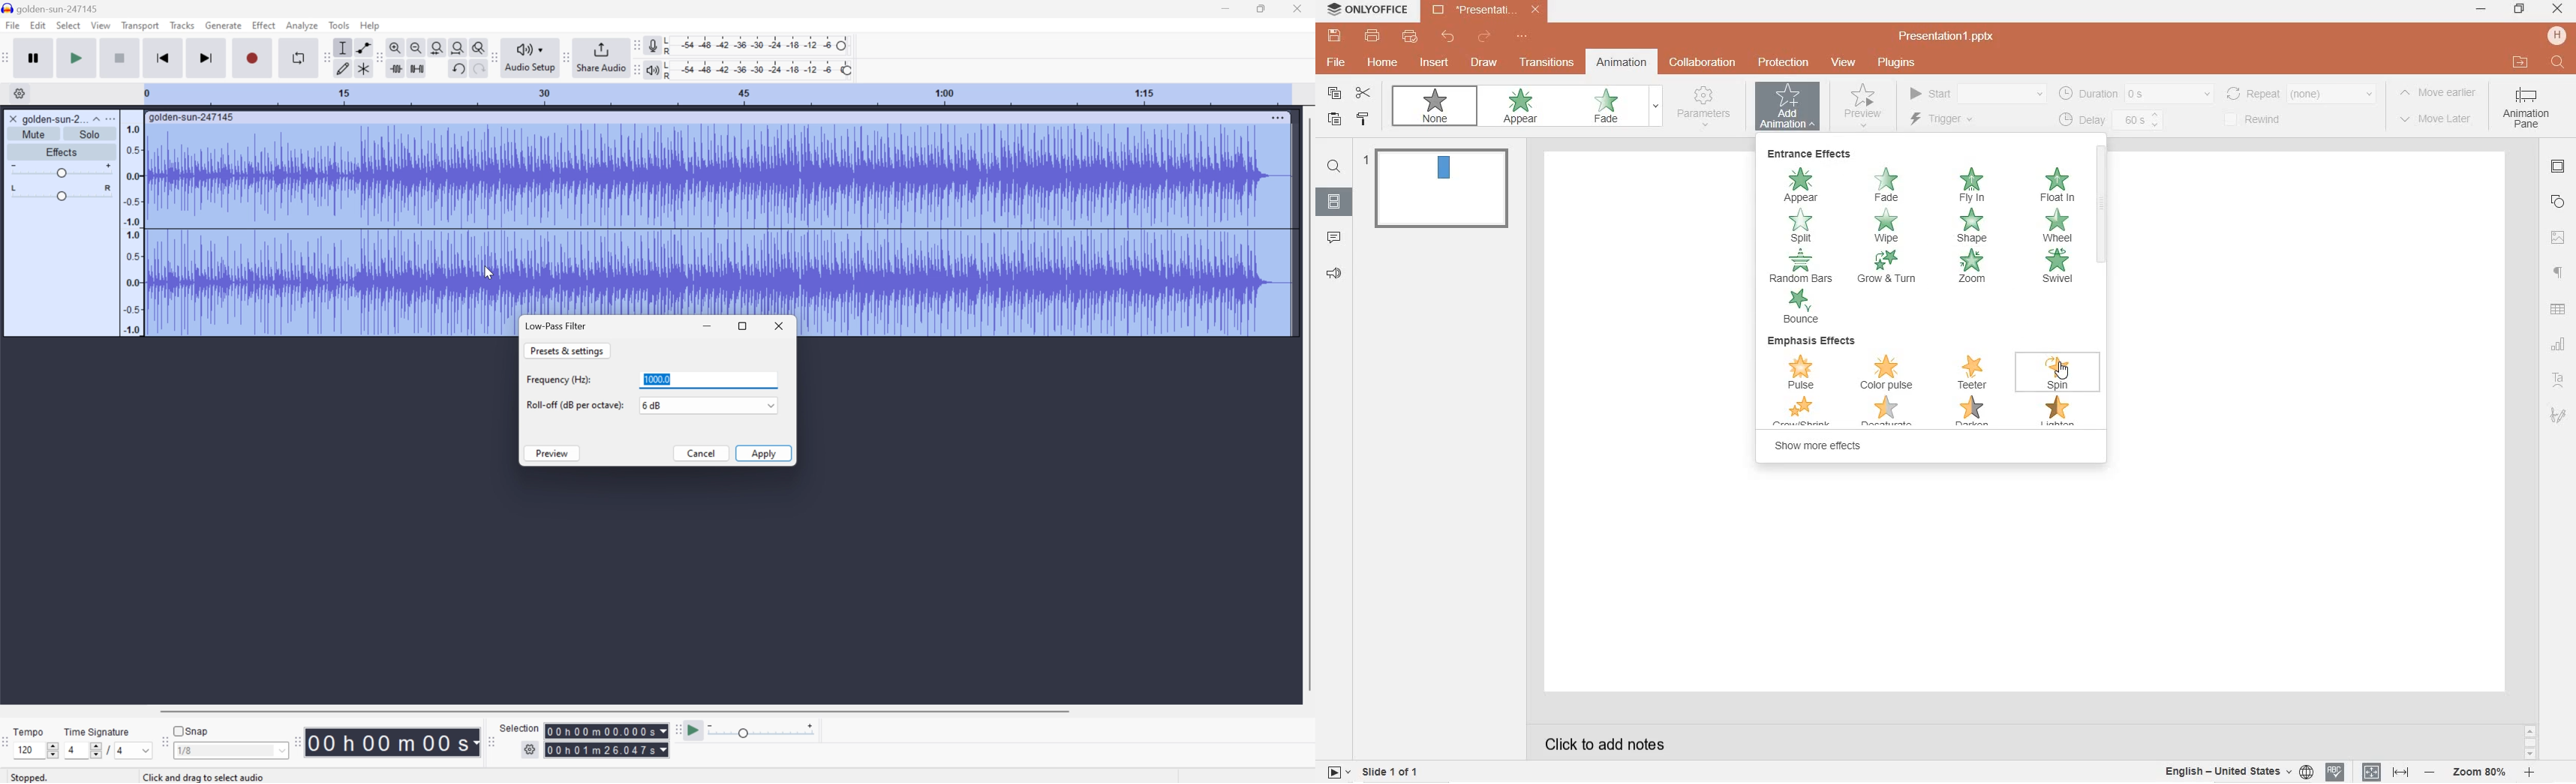  Describe the element at coordinates (1298, 8) in the screenshot. I see `Close` at that location.